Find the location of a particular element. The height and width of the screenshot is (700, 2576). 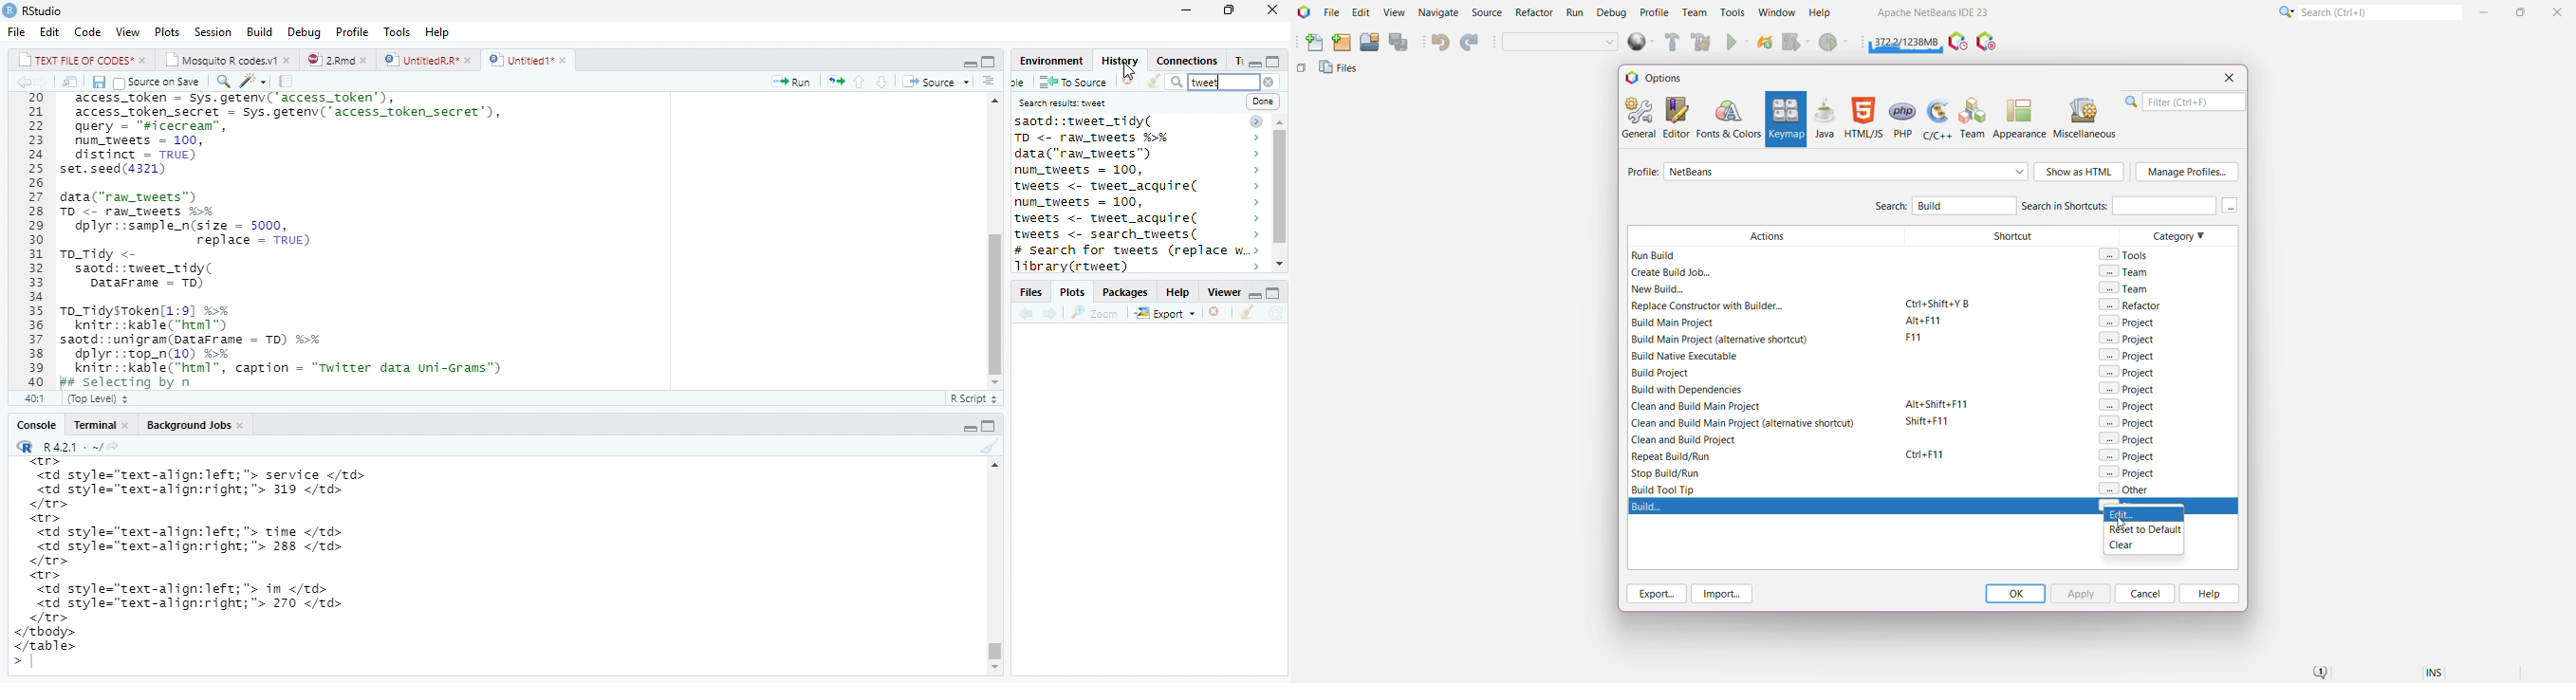

Build is located at coordinates (258, 30).